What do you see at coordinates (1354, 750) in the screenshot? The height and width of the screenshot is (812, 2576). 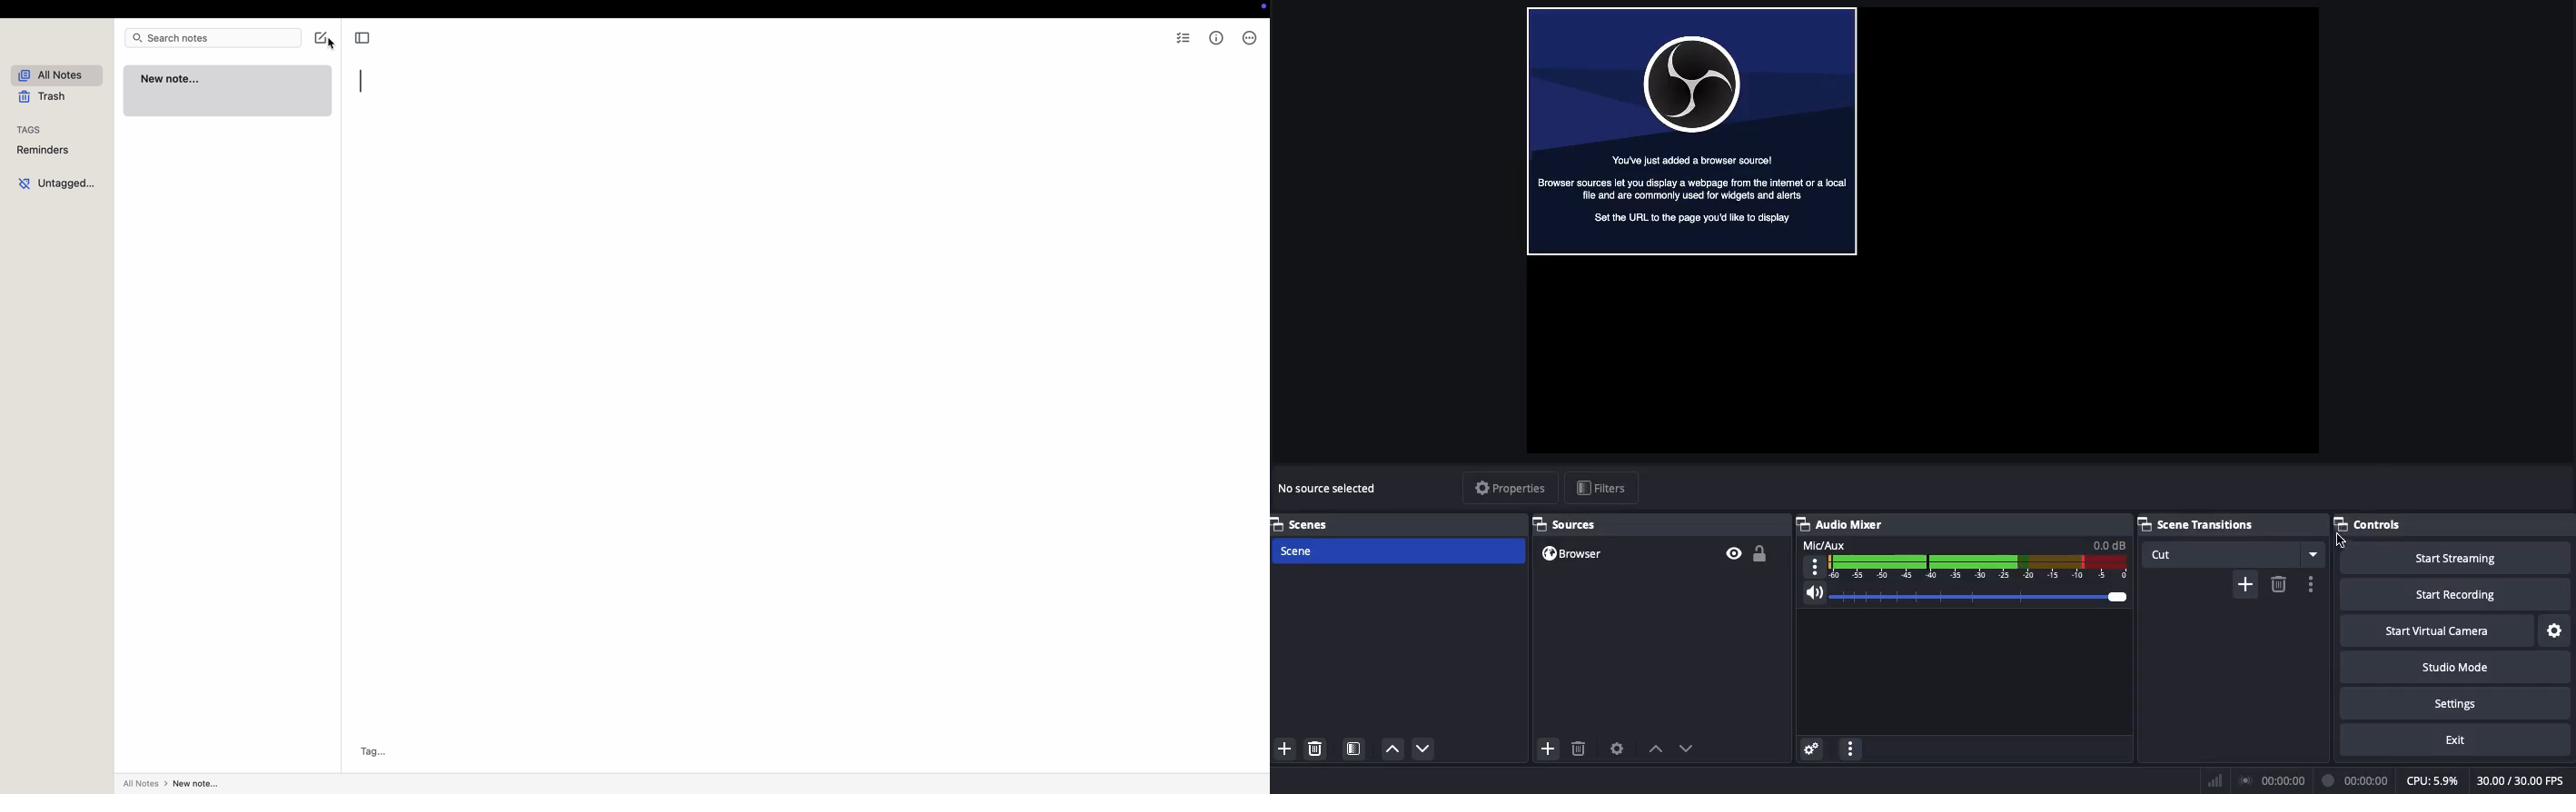 I see `Scene filter` at bounding box center [1354, 750].